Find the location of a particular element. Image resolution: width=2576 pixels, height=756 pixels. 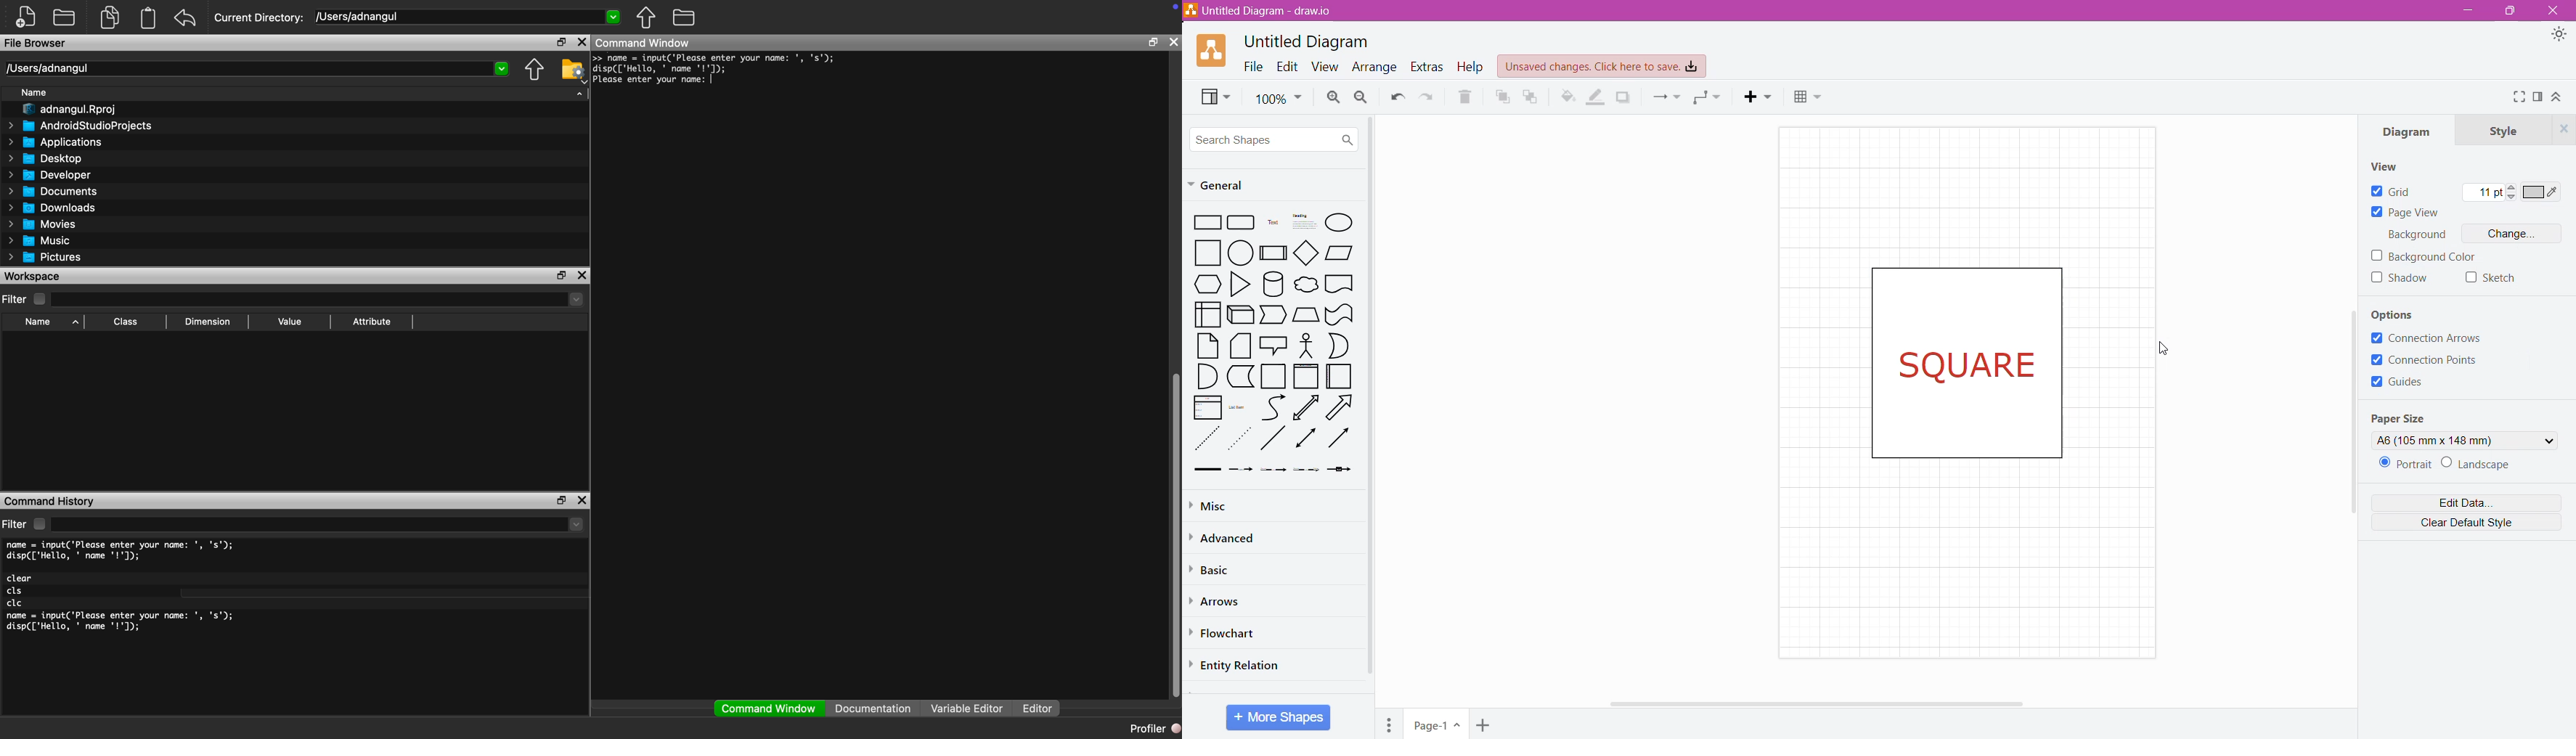

Close is located at coordinates (2551, 10).